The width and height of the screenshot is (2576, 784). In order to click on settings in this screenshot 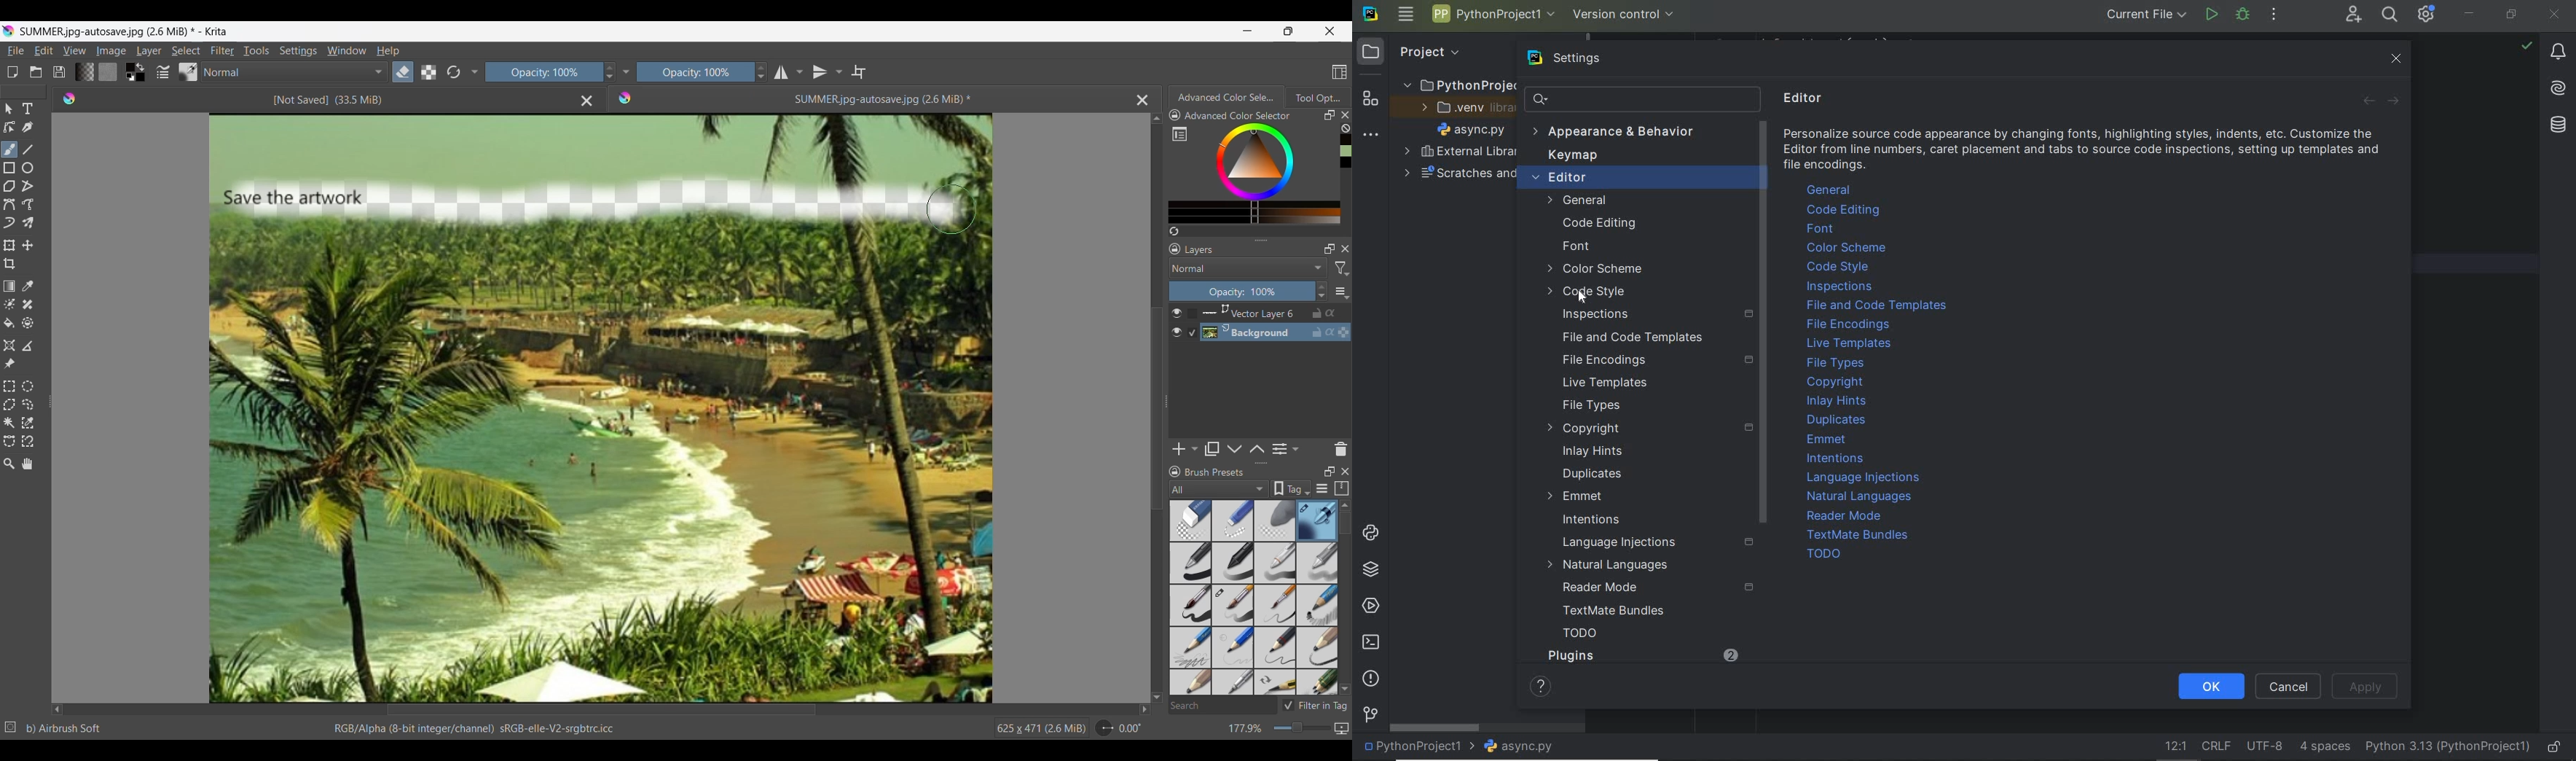, I will do `click(1583, 58)`.